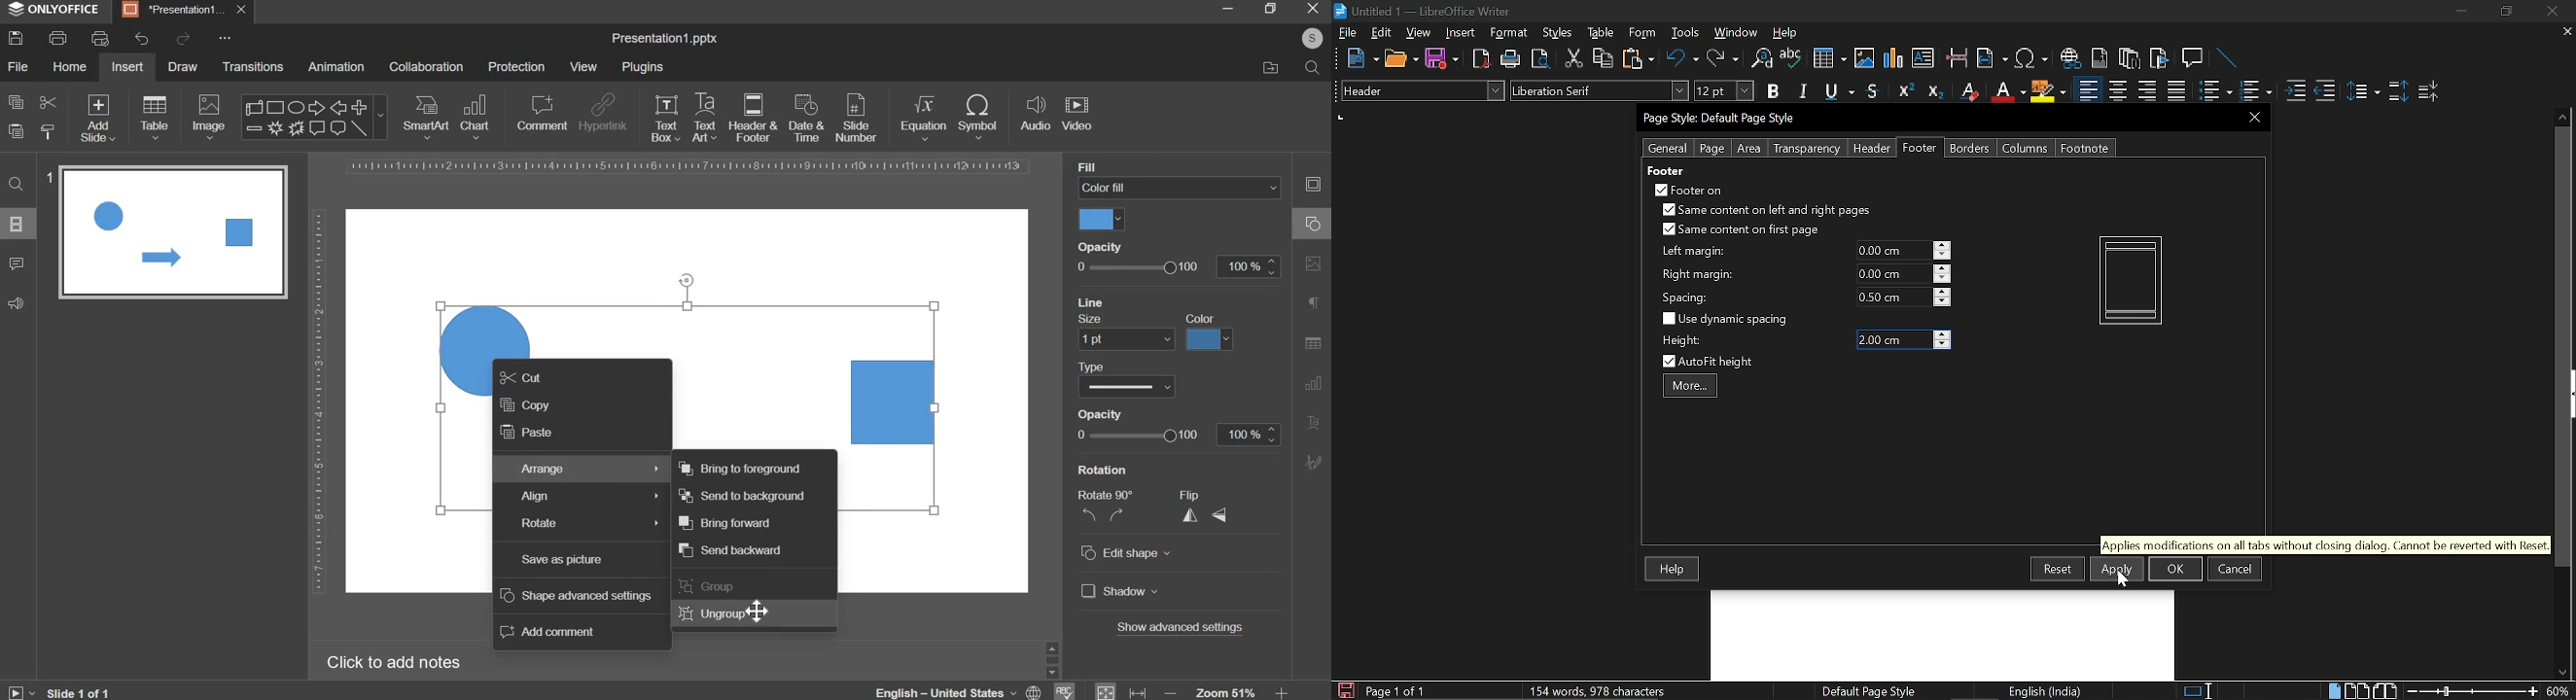  Describe the element at coordinates (1601, 90) in the screenshot. I see `Text style` at that location.